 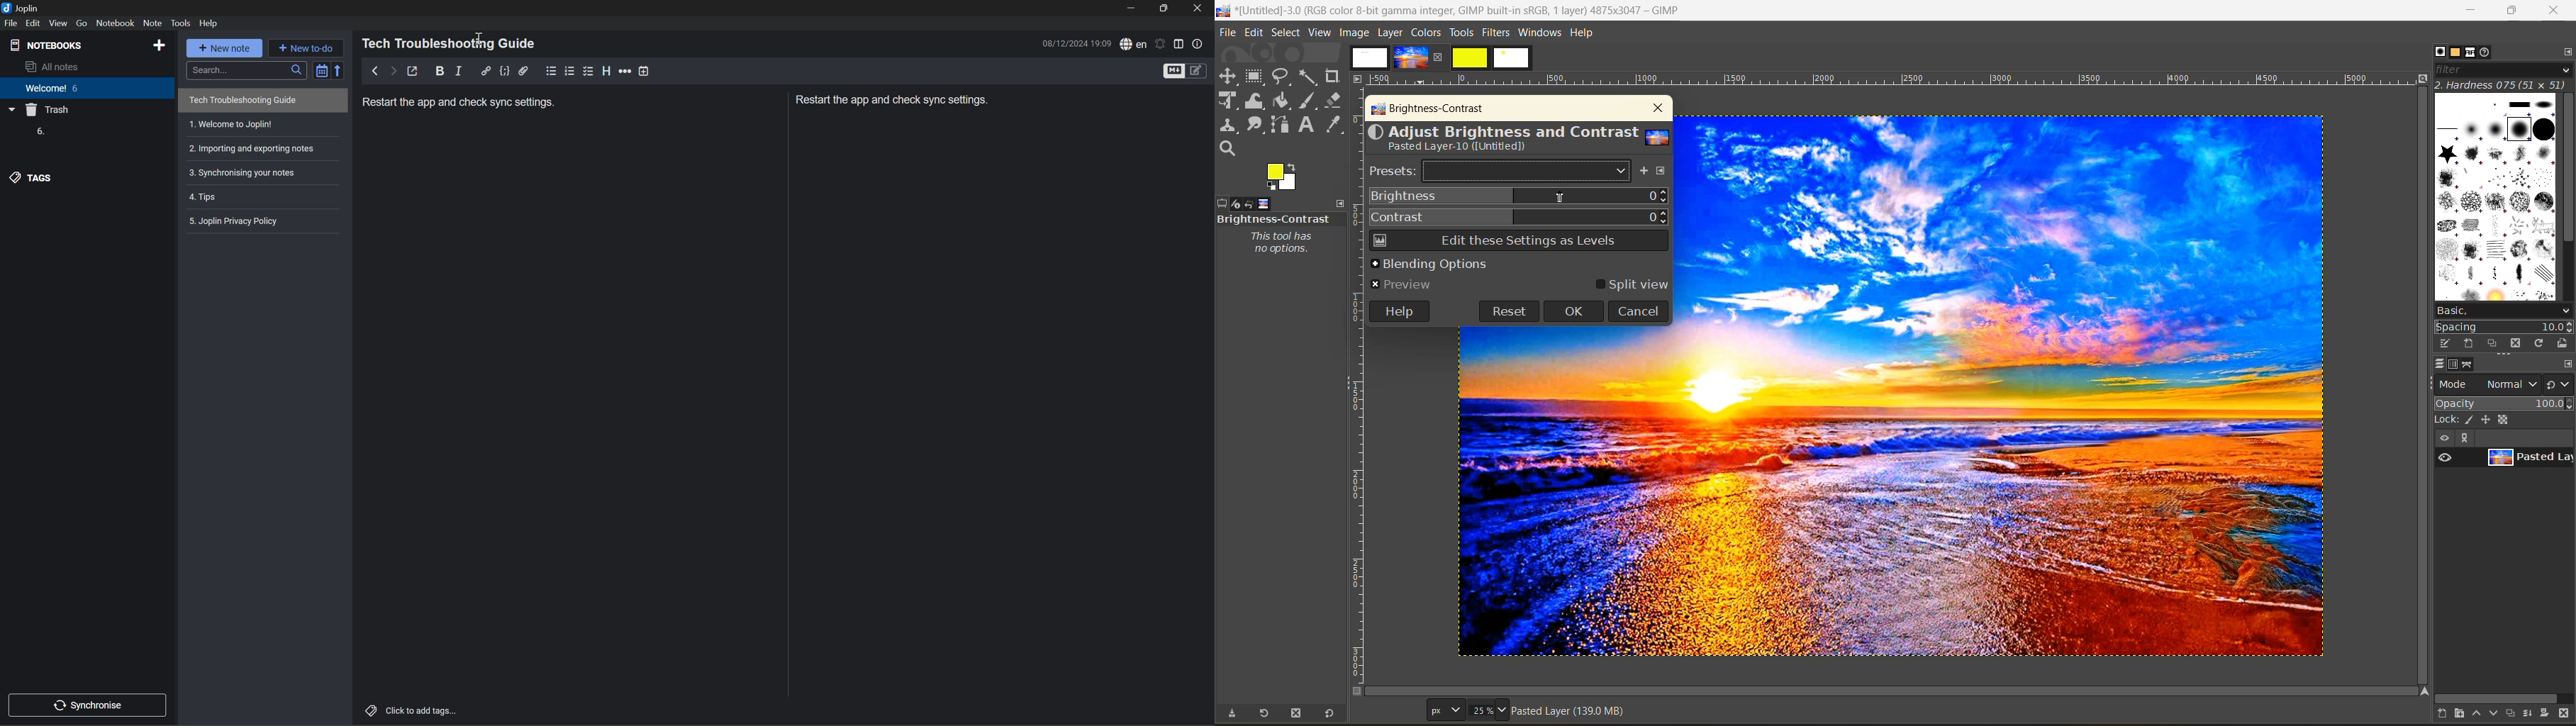 What do you see at coordinates (1077, 43) in the screenshot?
I see `08/12/2024 18:53` at bounding box center [1077, 43].